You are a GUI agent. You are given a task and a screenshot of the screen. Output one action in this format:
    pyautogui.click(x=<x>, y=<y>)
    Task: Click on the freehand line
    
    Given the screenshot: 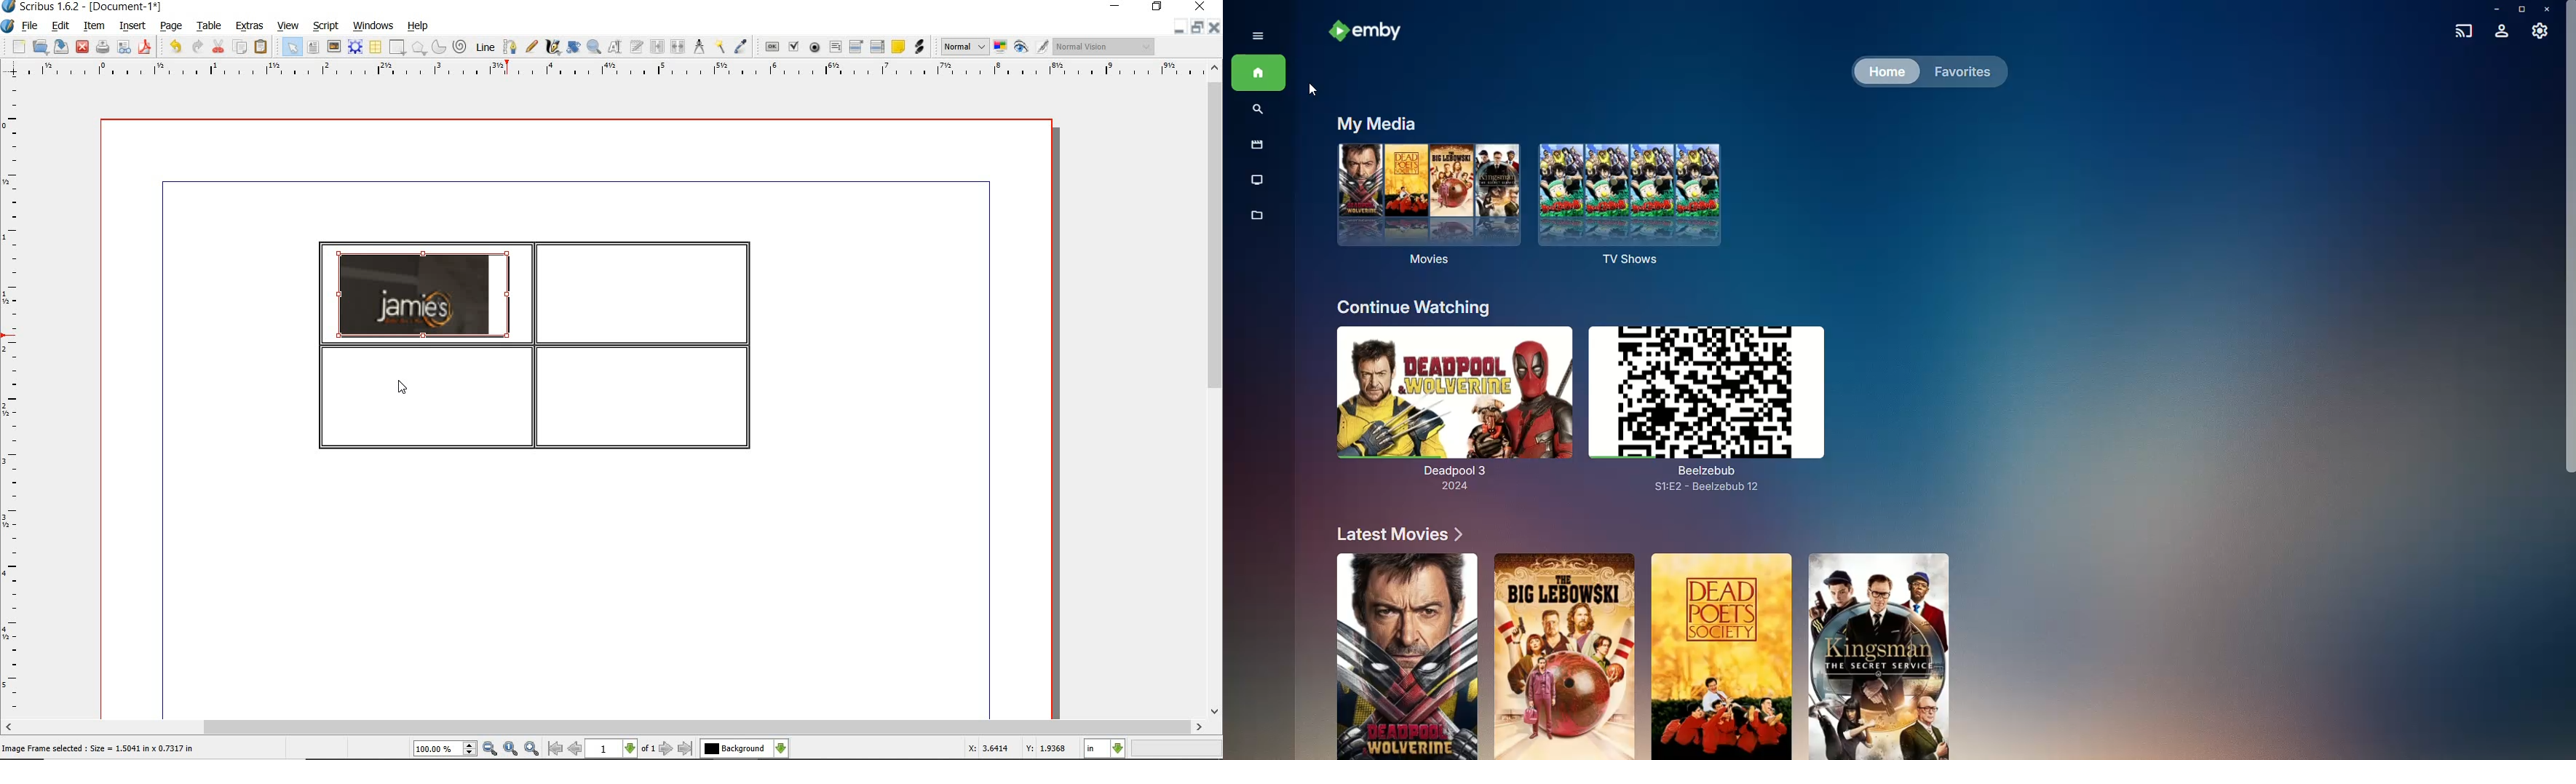 What is the action you would take?
    pyautogui.click(x=533, y=47)
    